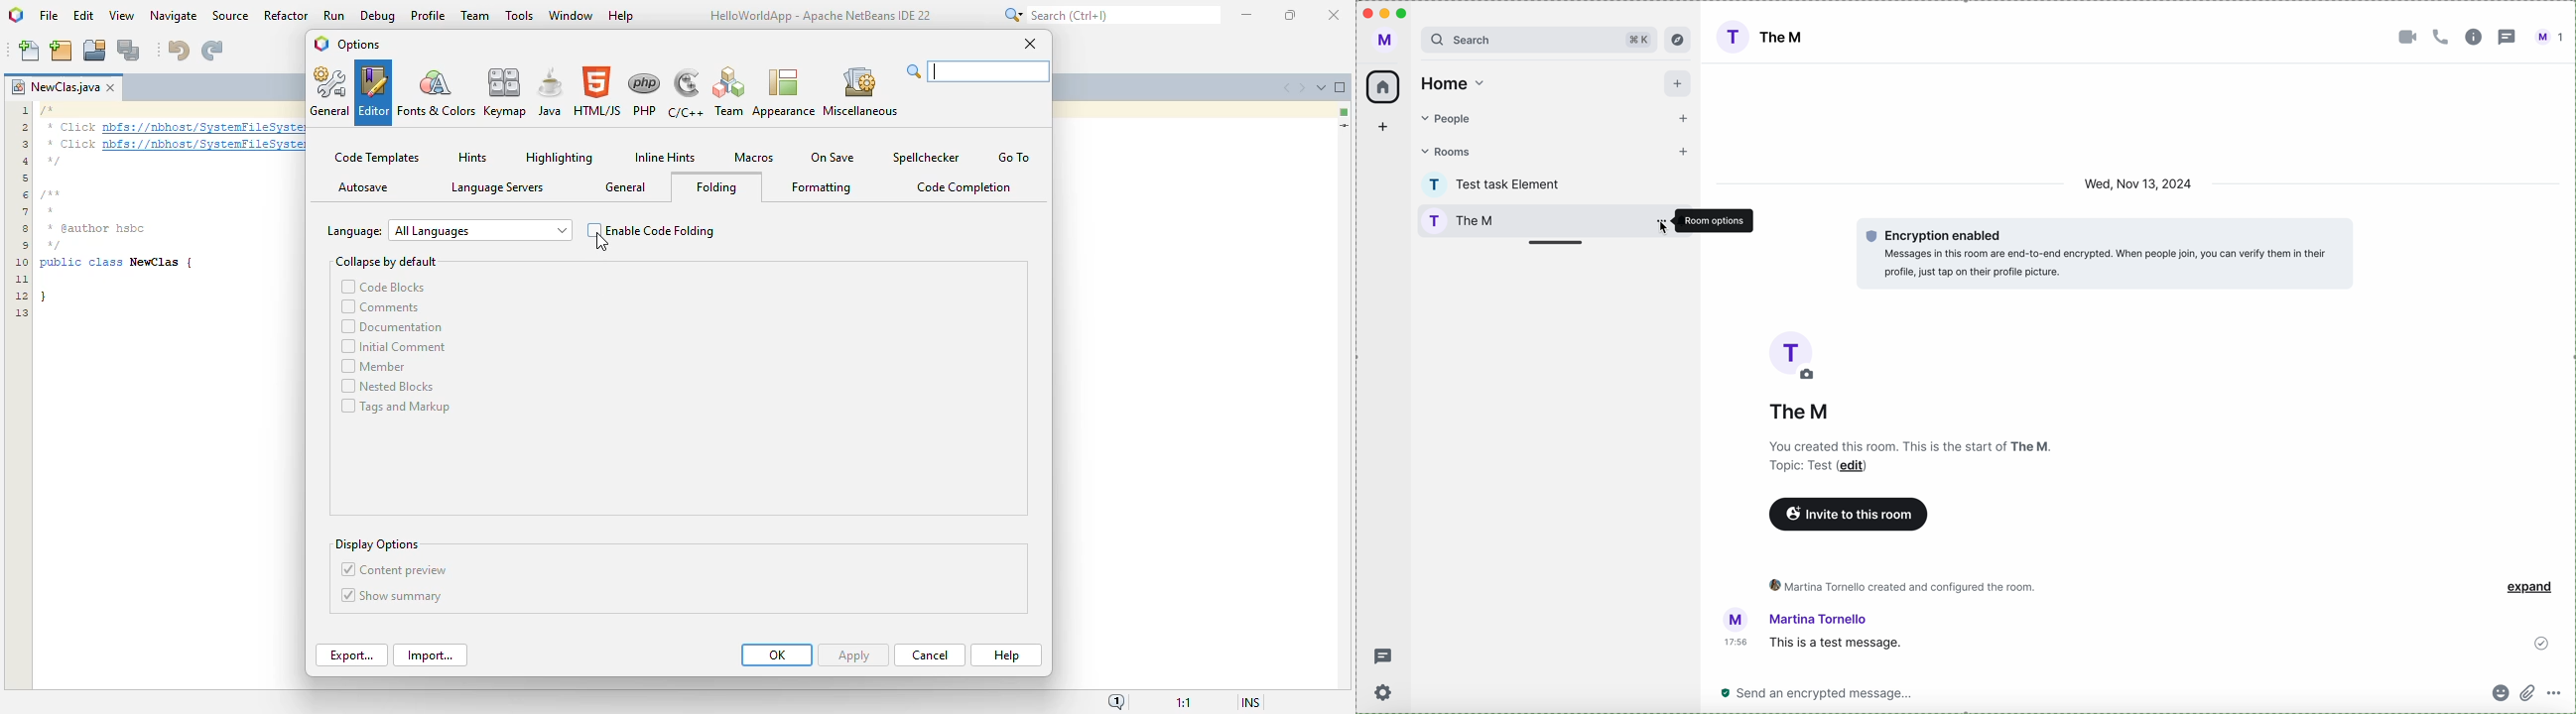  Describe the element at coordinates (329, 90) in the screenshot. I see `general` at that location.